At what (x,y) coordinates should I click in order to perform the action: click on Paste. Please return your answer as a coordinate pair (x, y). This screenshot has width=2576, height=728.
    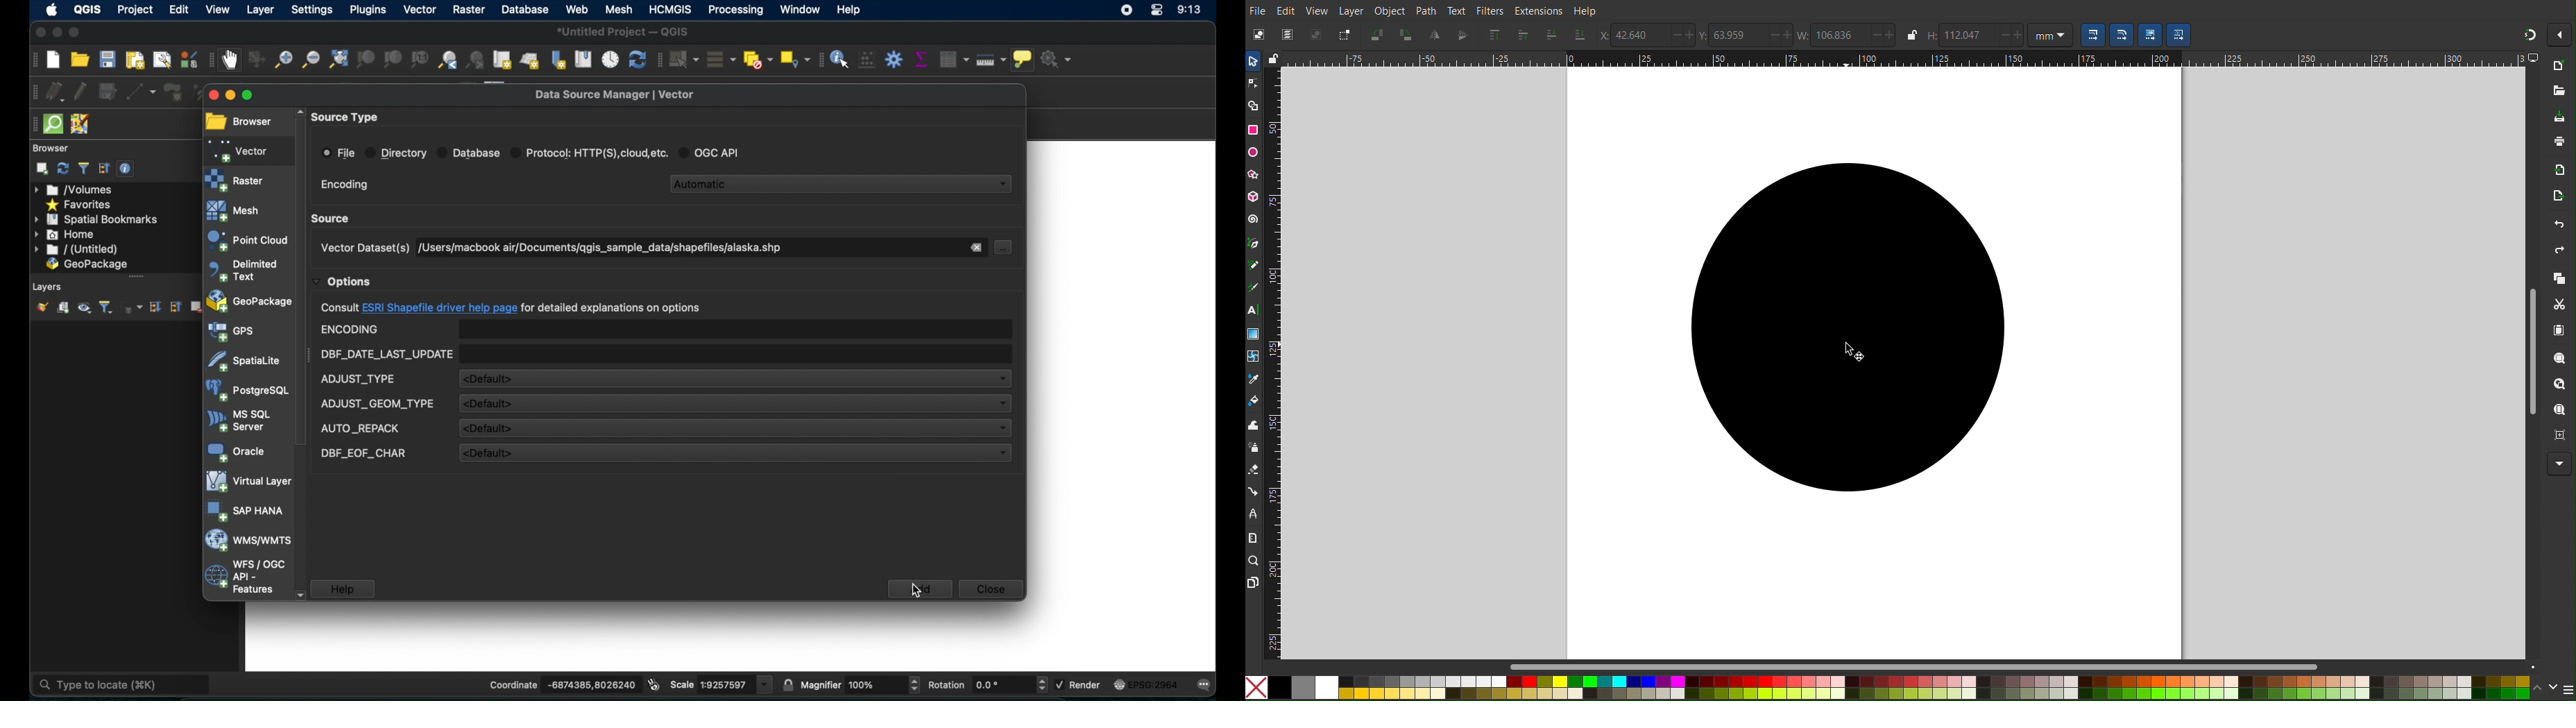
    Looking at the image, I should click on (2560, 332).